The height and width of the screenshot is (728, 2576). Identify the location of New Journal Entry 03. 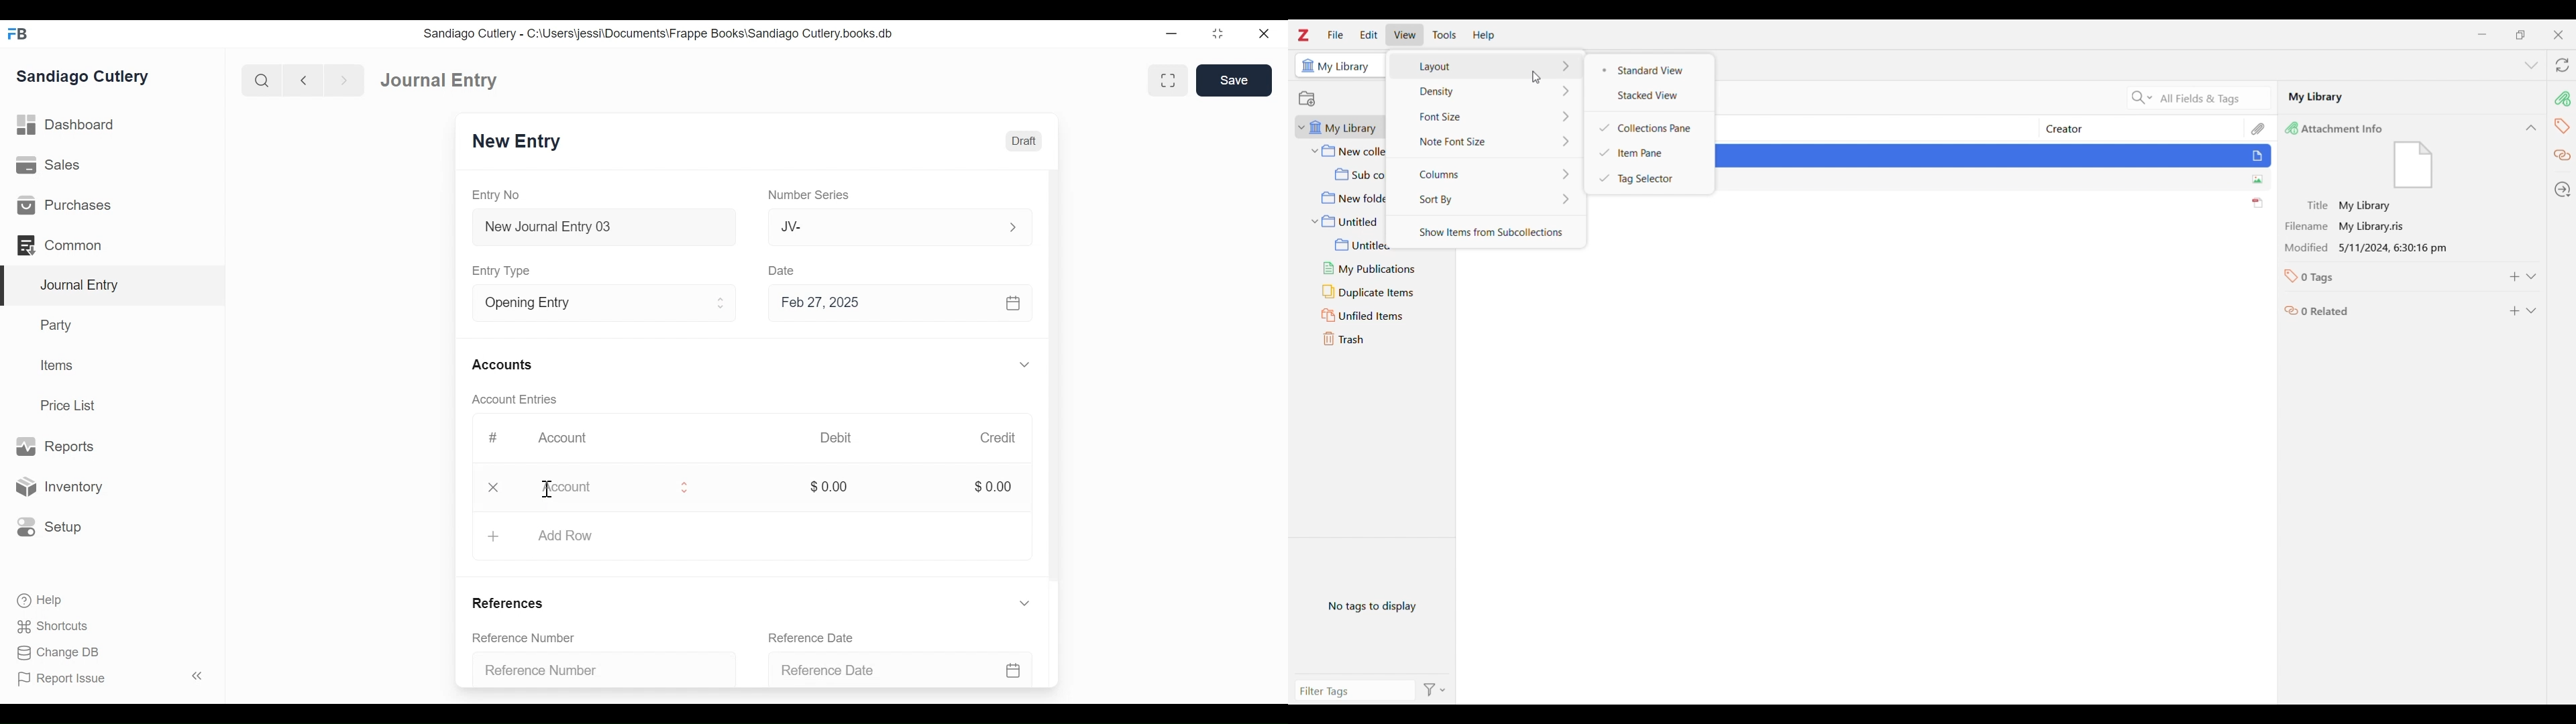
(600, 227).